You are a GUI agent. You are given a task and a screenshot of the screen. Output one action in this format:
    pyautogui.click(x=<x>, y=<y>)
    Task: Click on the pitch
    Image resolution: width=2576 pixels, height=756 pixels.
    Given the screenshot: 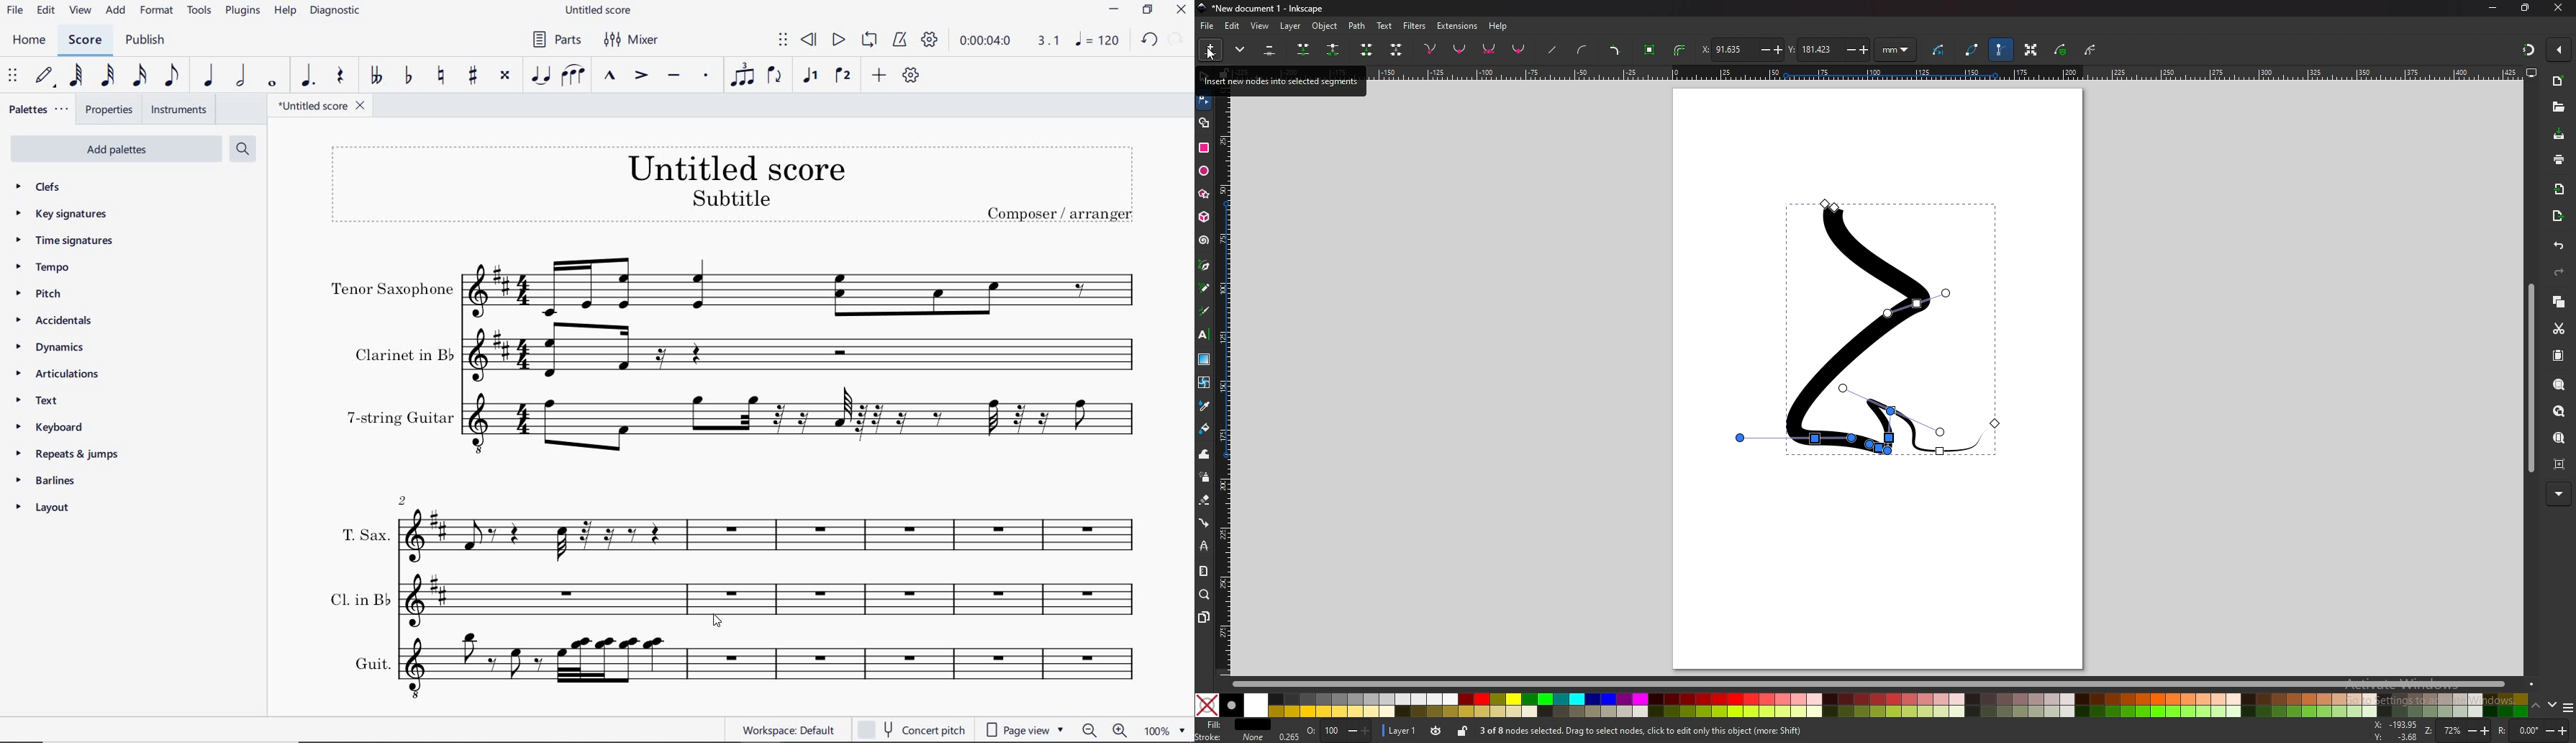 What is the action you would take?
    pyautogui.click(x=41, y=295)
    